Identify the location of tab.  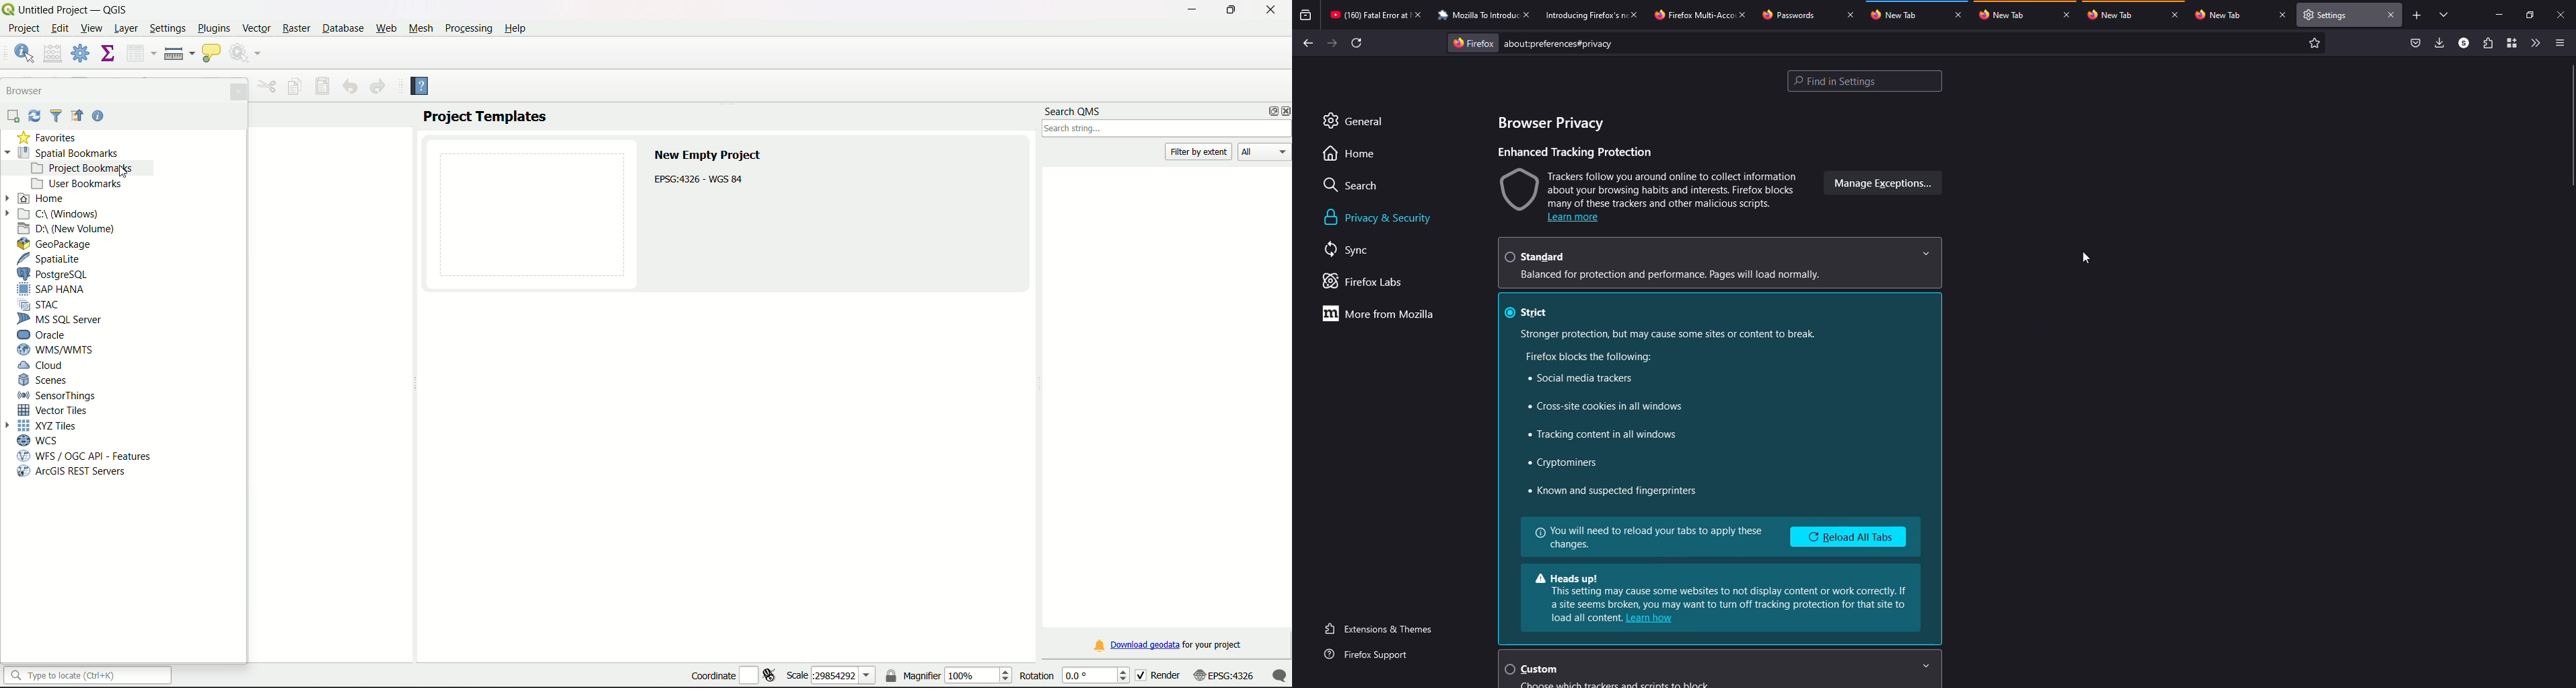
(2005, 15).